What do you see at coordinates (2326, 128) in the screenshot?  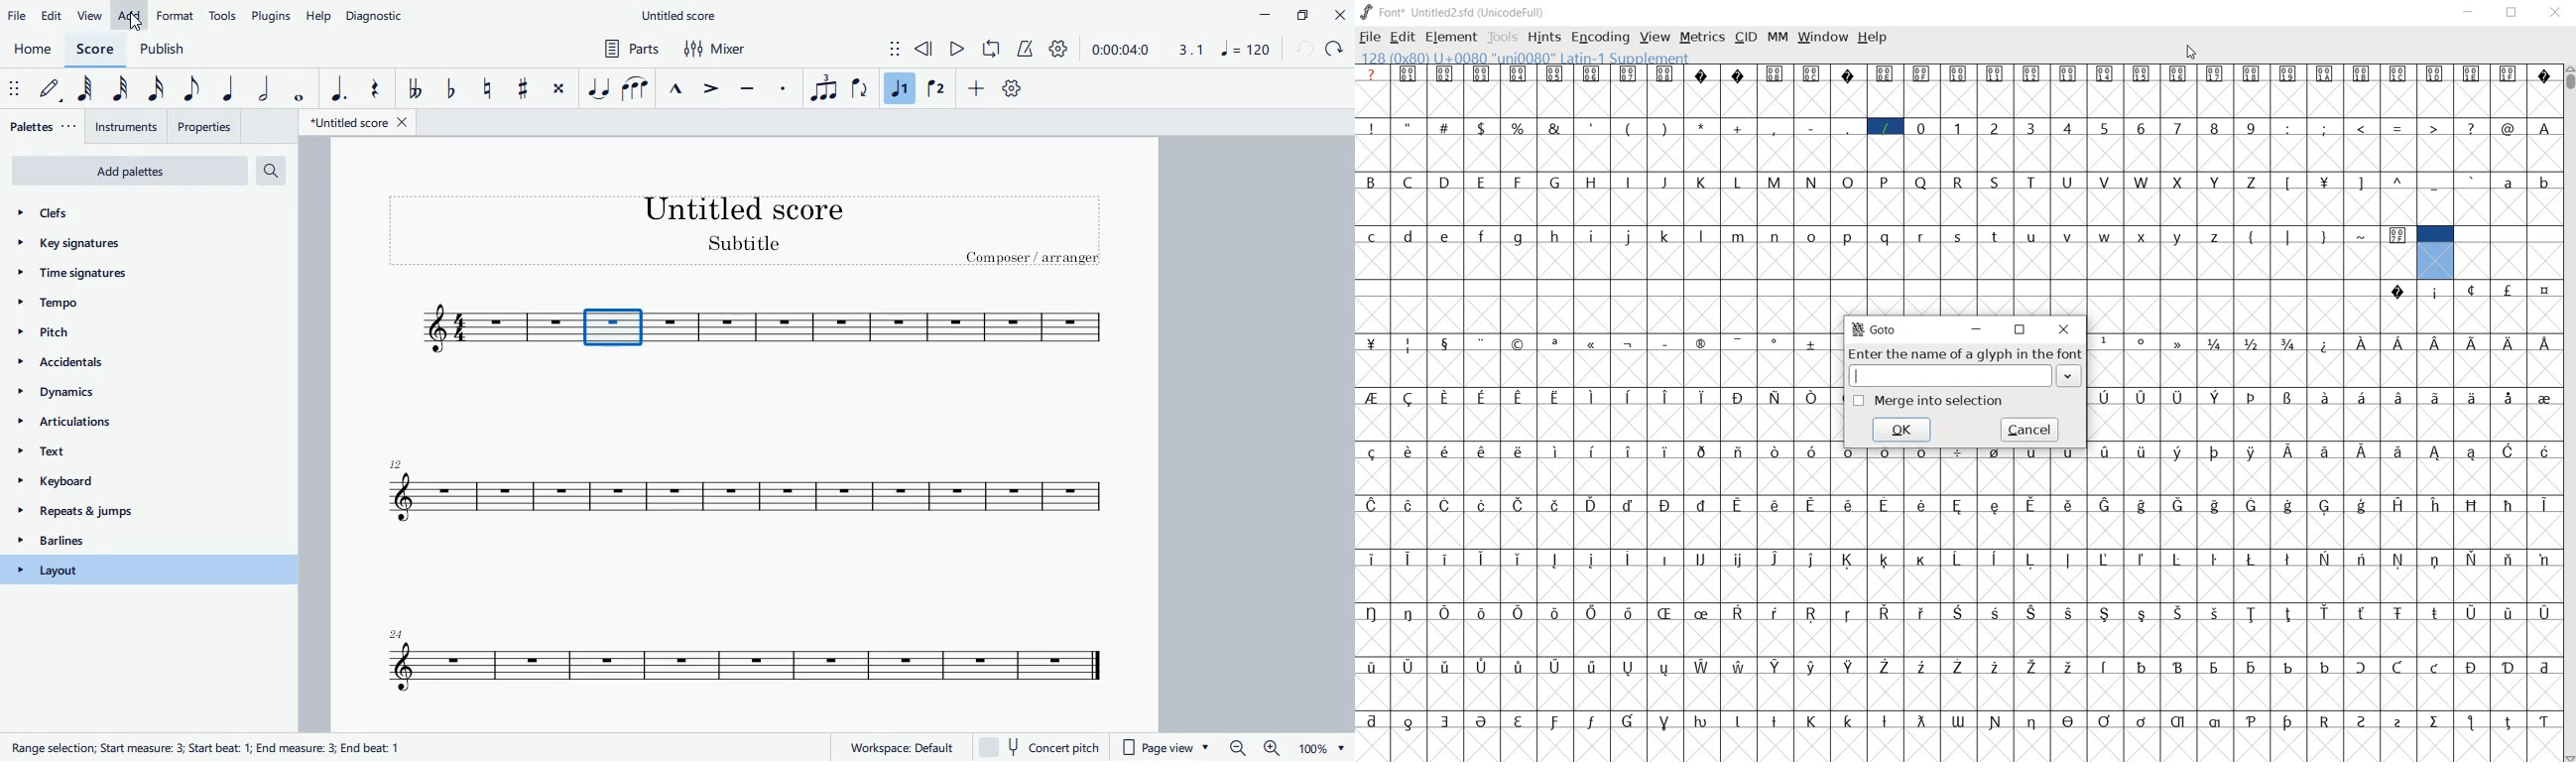 I see `;` at bounding box center [2326, 128].